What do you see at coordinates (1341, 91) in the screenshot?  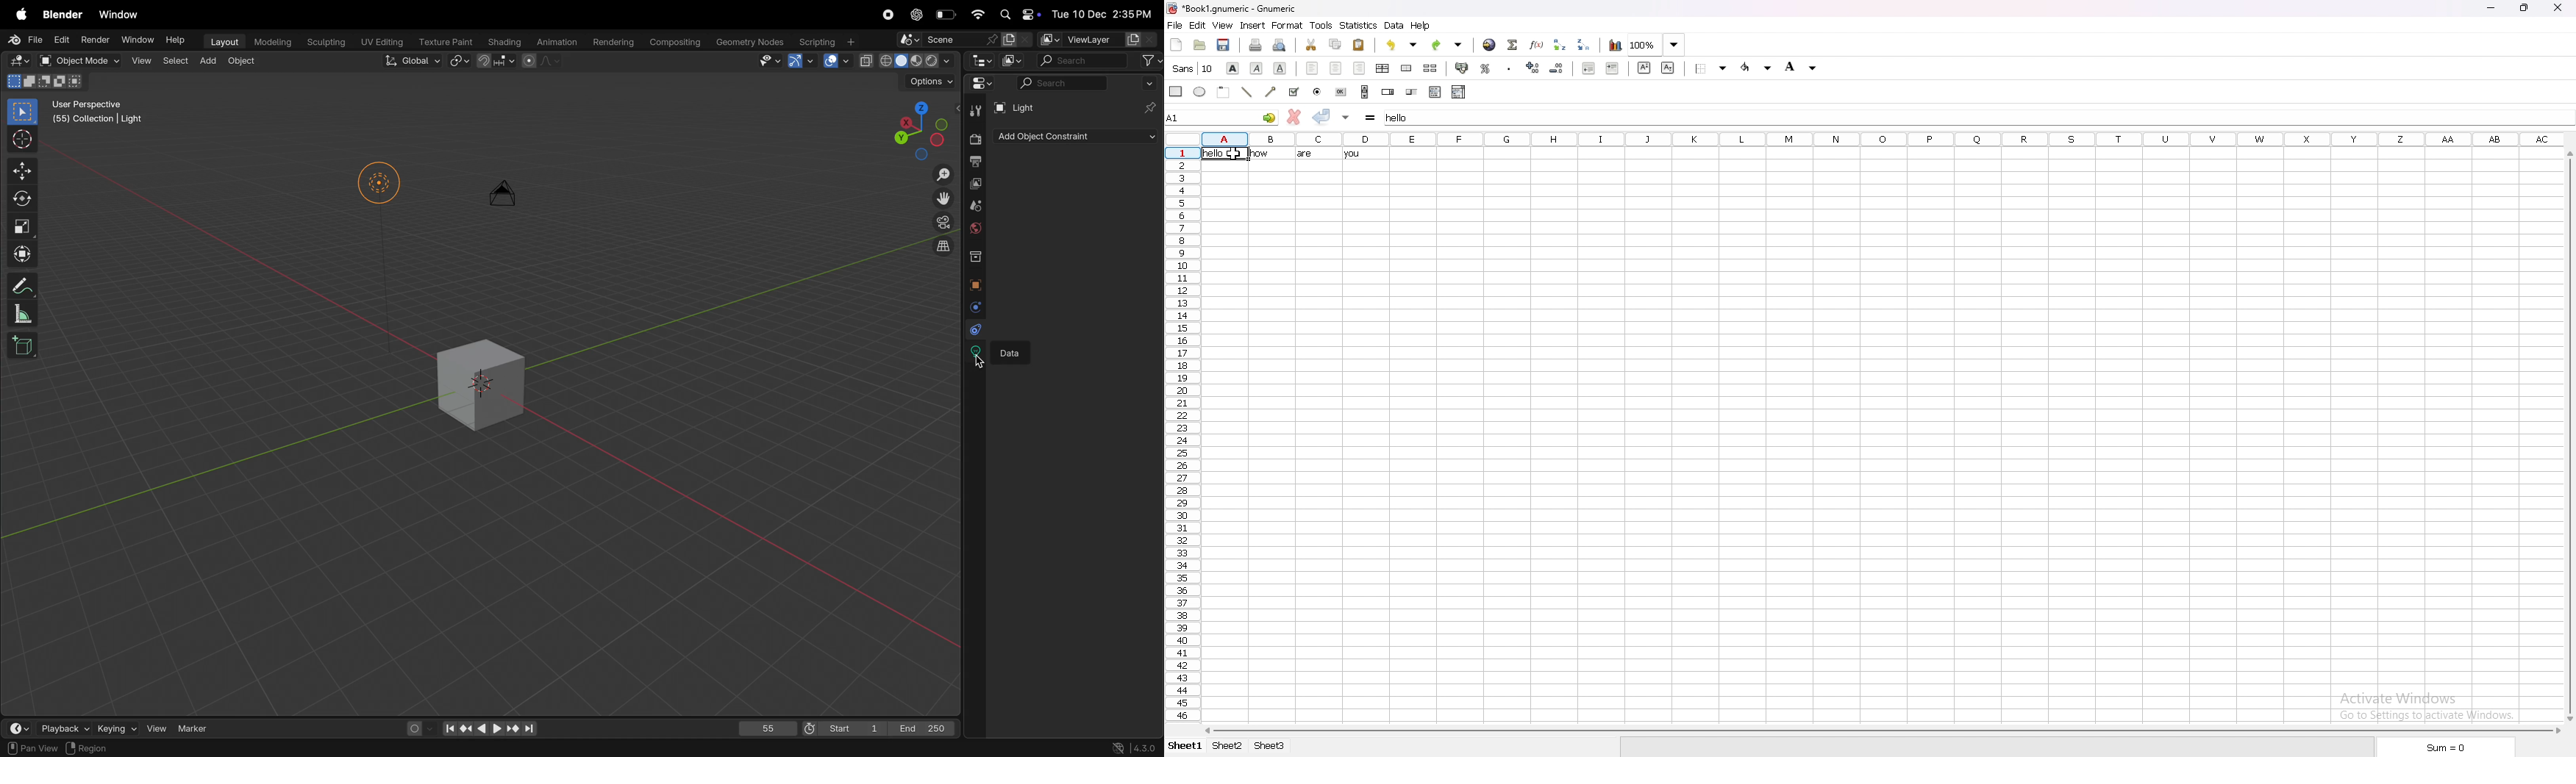 I see `button` at bounding box center [1341, 91].